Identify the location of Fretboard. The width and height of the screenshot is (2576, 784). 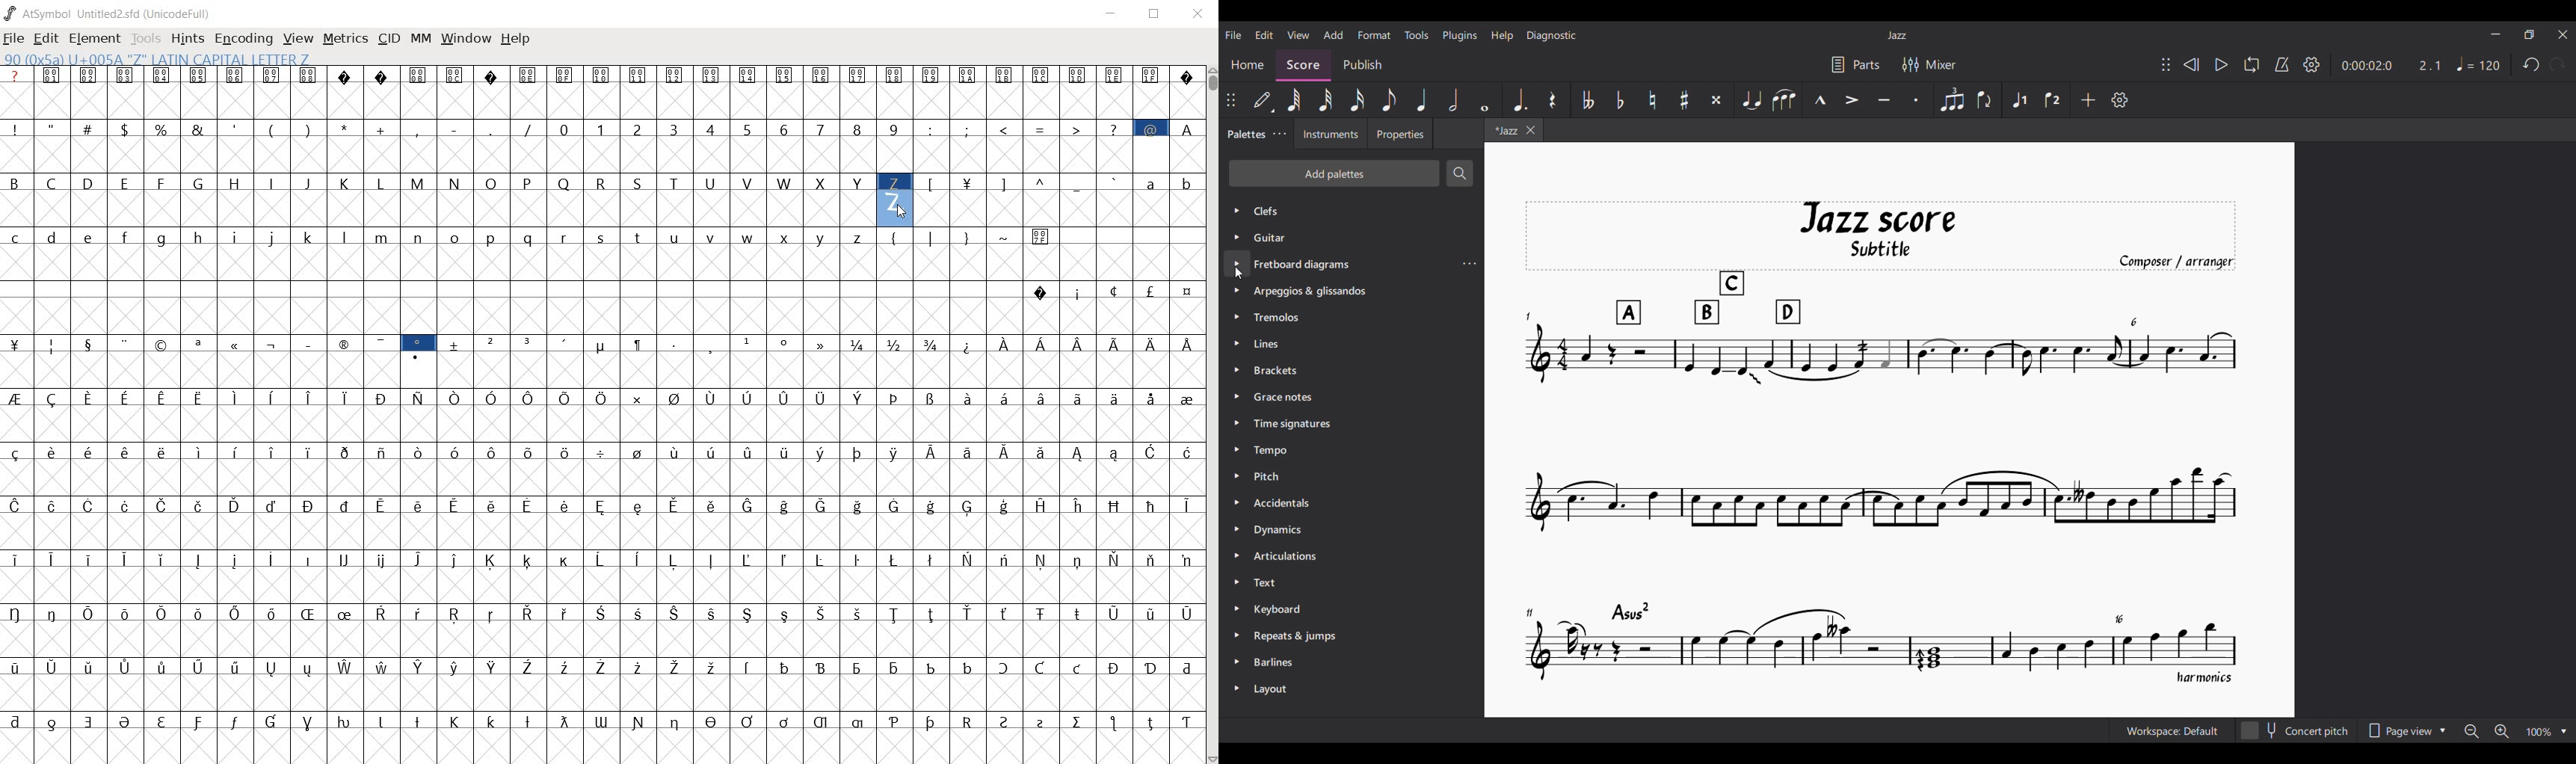
(1302, 265).